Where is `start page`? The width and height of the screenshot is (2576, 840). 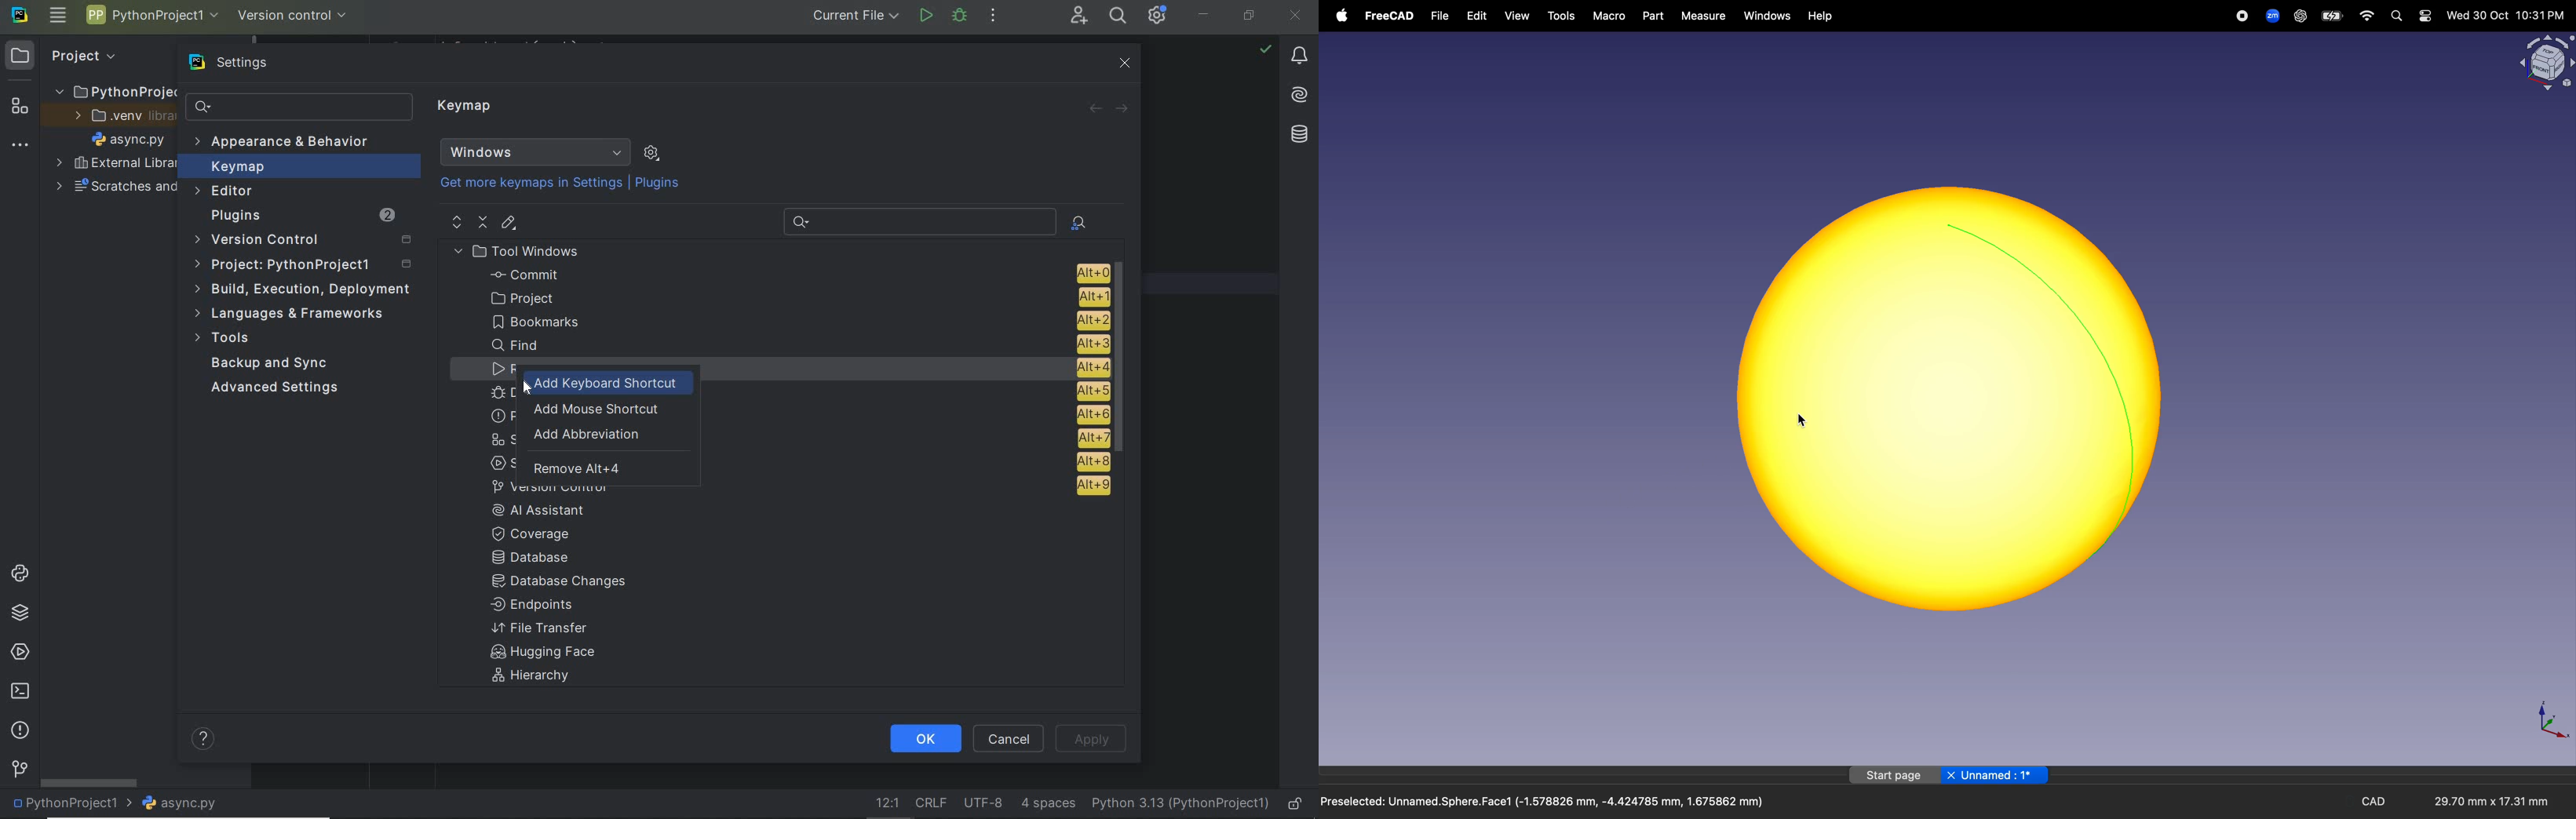
start page is located at coordinates (1894, 774).